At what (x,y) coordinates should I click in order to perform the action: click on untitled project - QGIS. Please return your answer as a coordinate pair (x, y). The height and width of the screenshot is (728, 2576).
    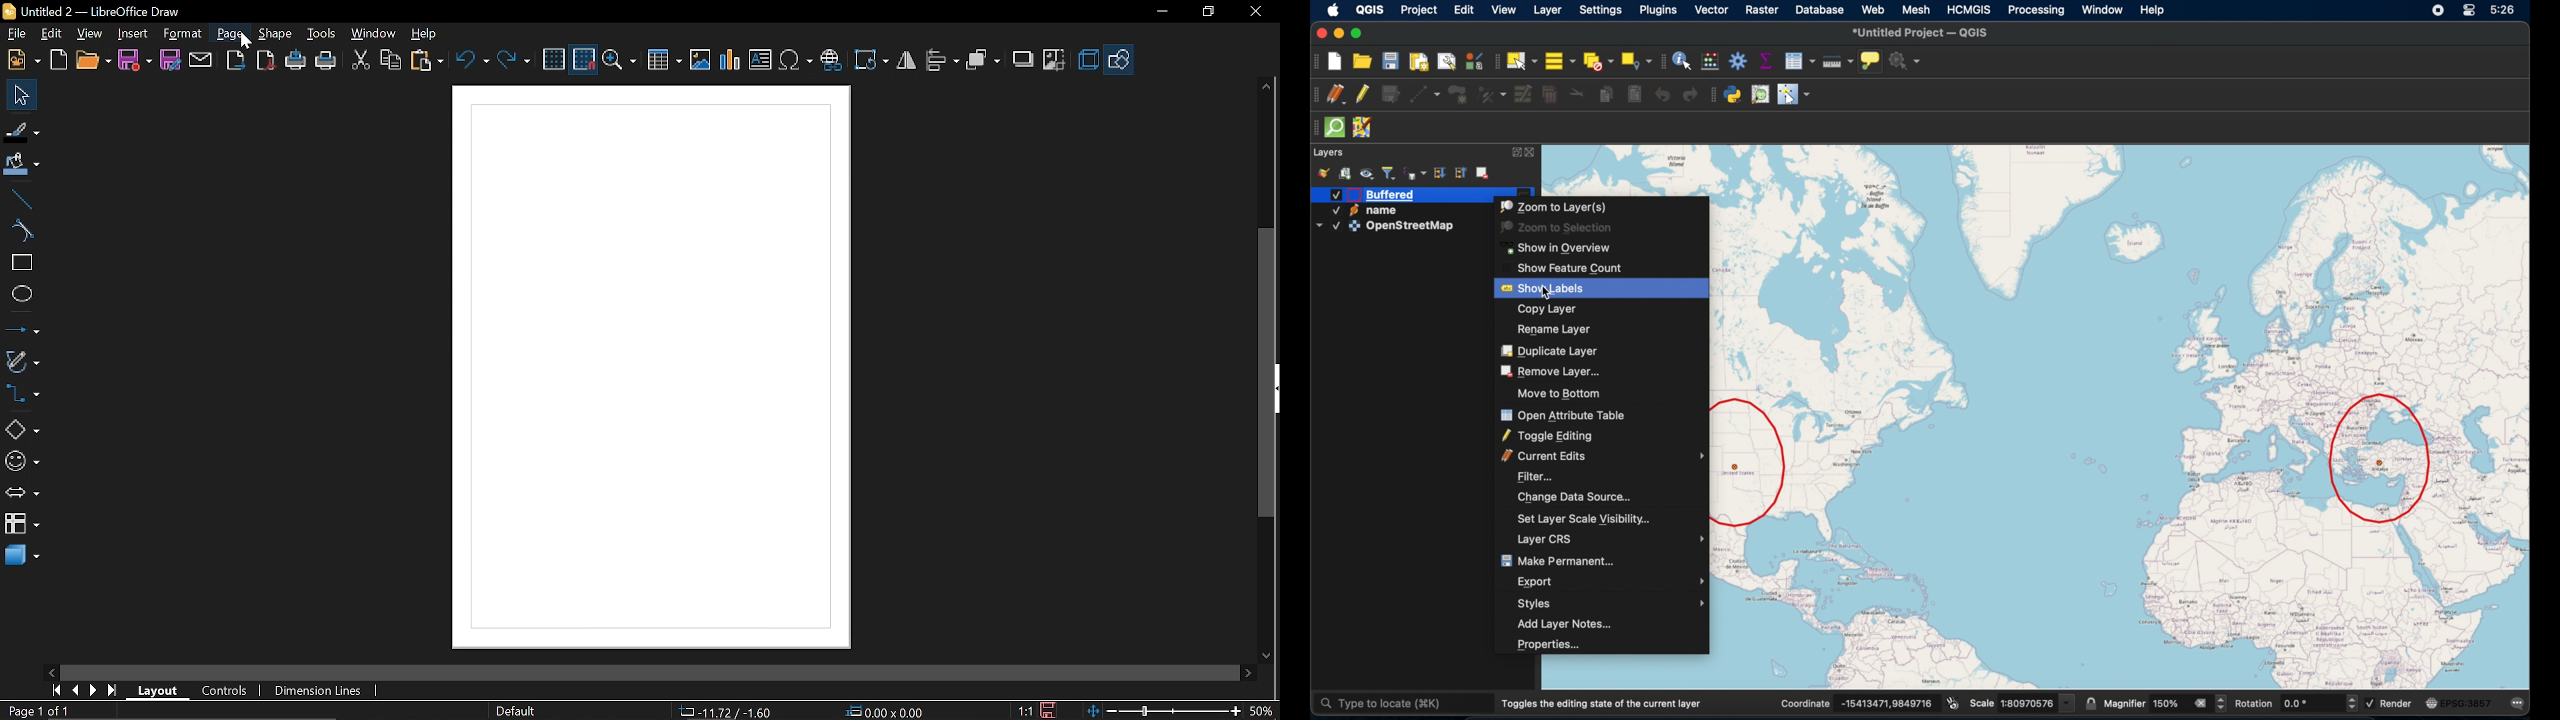
    Looking at the image, I should click on (1921, 32).